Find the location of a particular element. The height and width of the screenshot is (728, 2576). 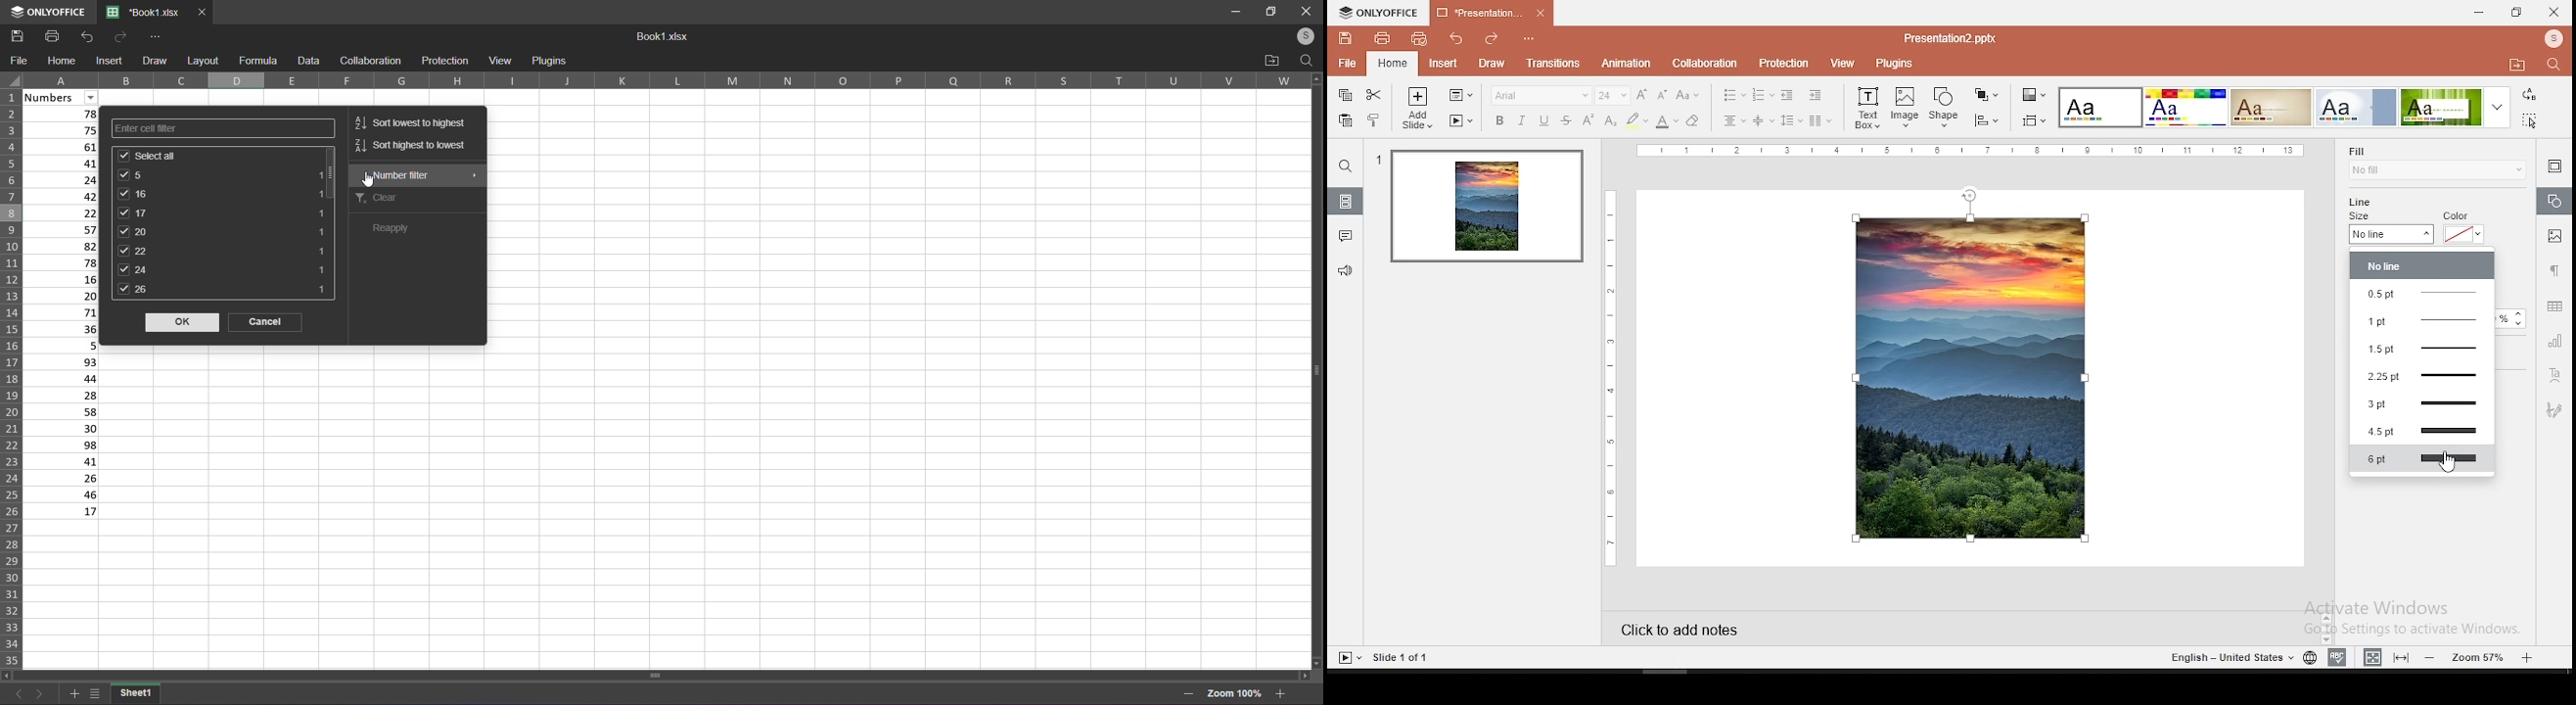

2.25 pt is located at coordinates (2422, 376).